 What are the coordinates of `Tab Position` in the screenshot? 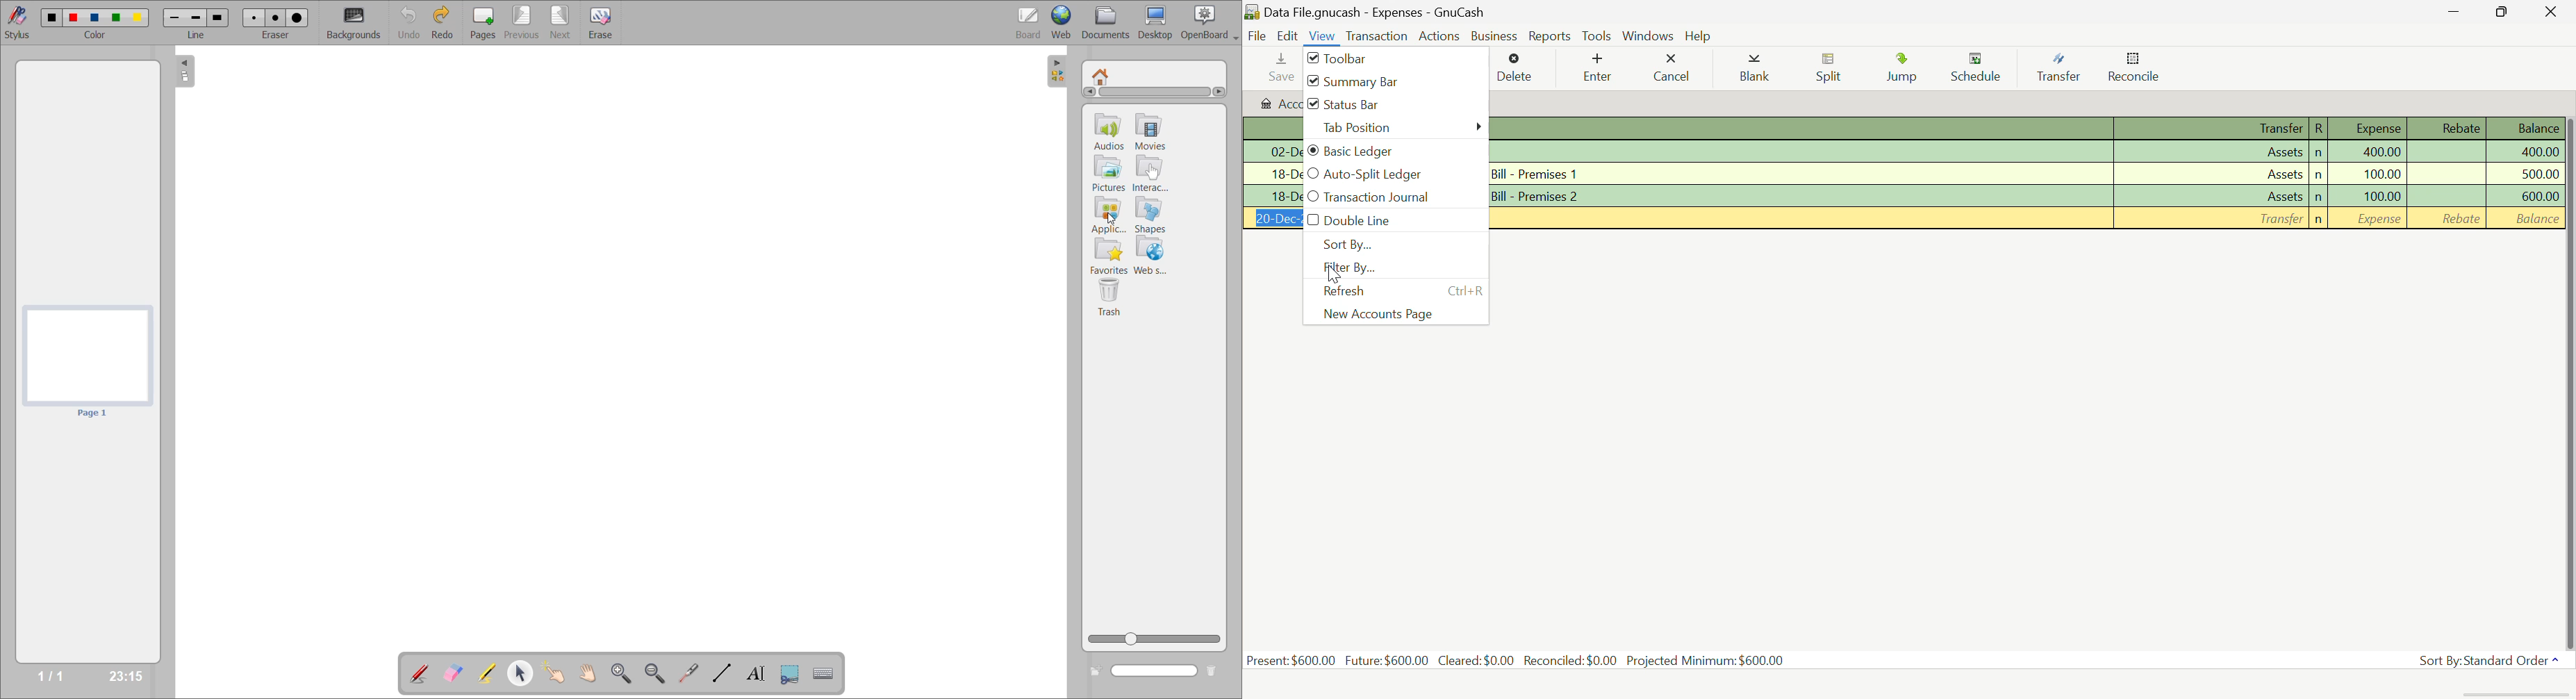 It's located at (1395, 129).